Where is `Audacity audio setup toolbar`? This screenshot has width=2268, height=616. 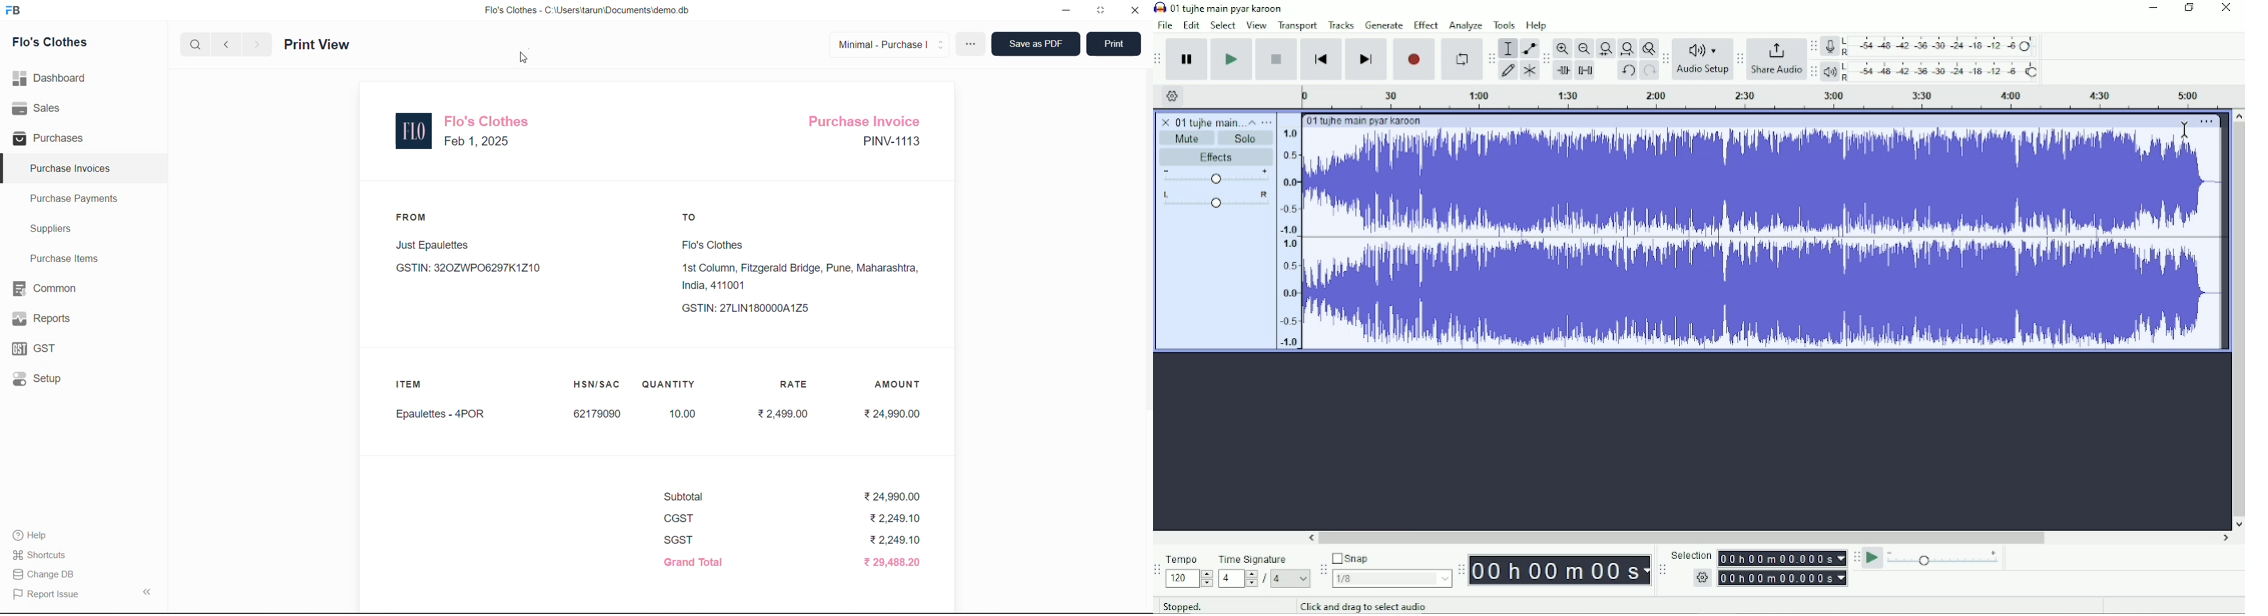 Audacity audio setup toolbar is located at coordinates (1665, 59).